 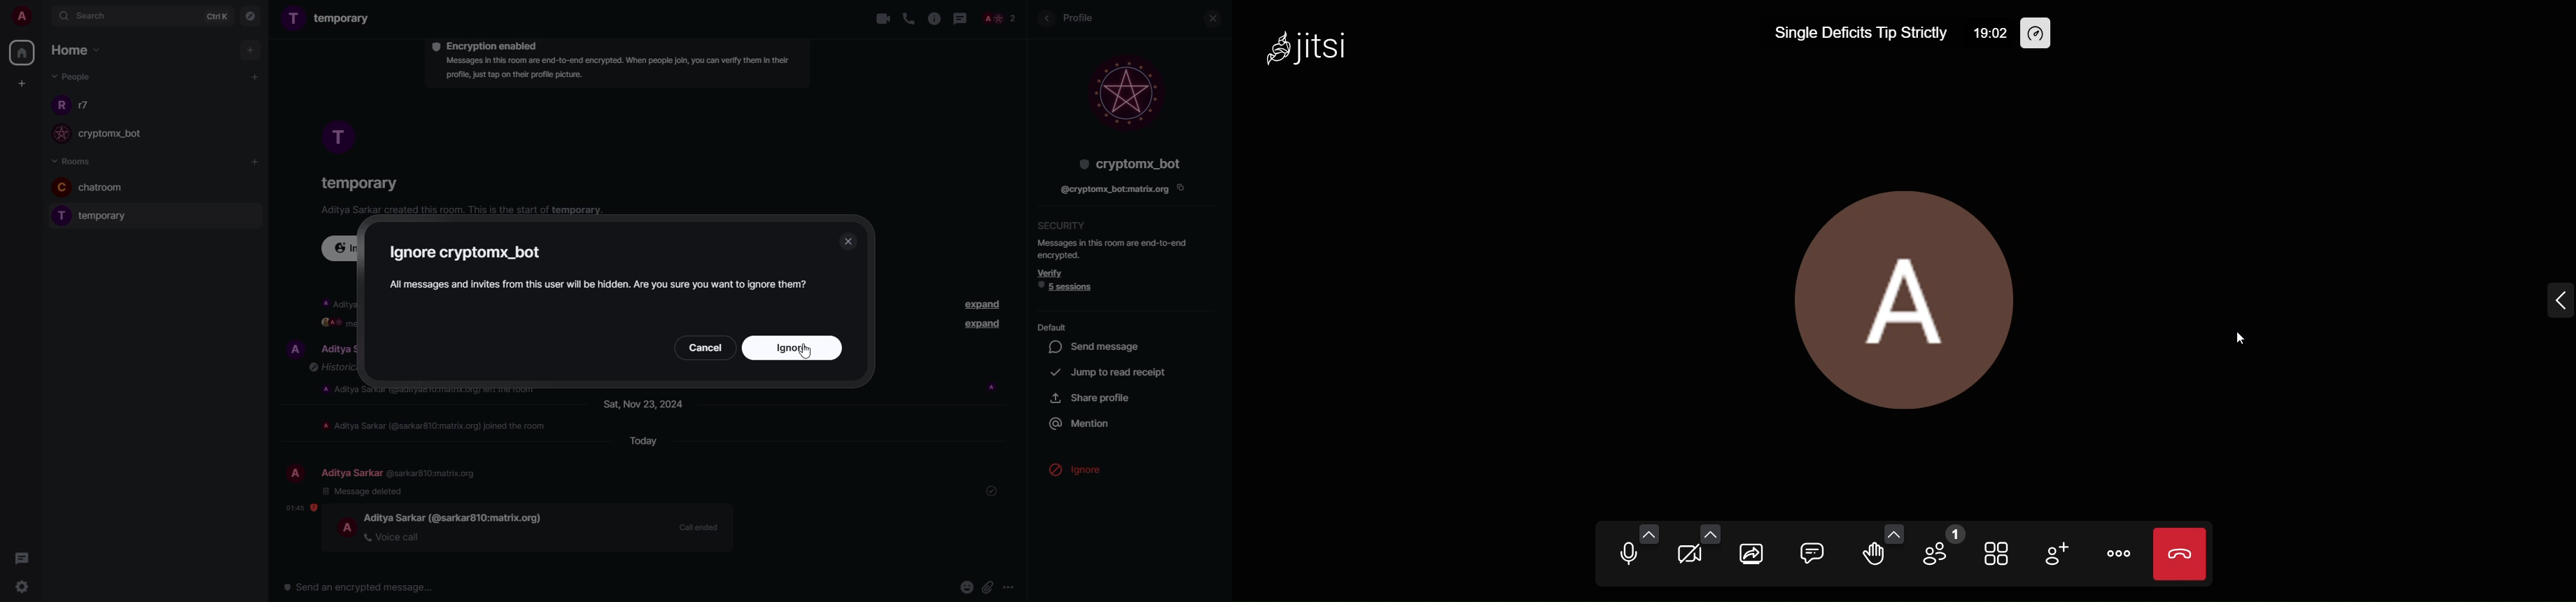 What do you see at coordinates (296, 474) in the screenshot?
I see `profile` at bounding box center [296, 474].